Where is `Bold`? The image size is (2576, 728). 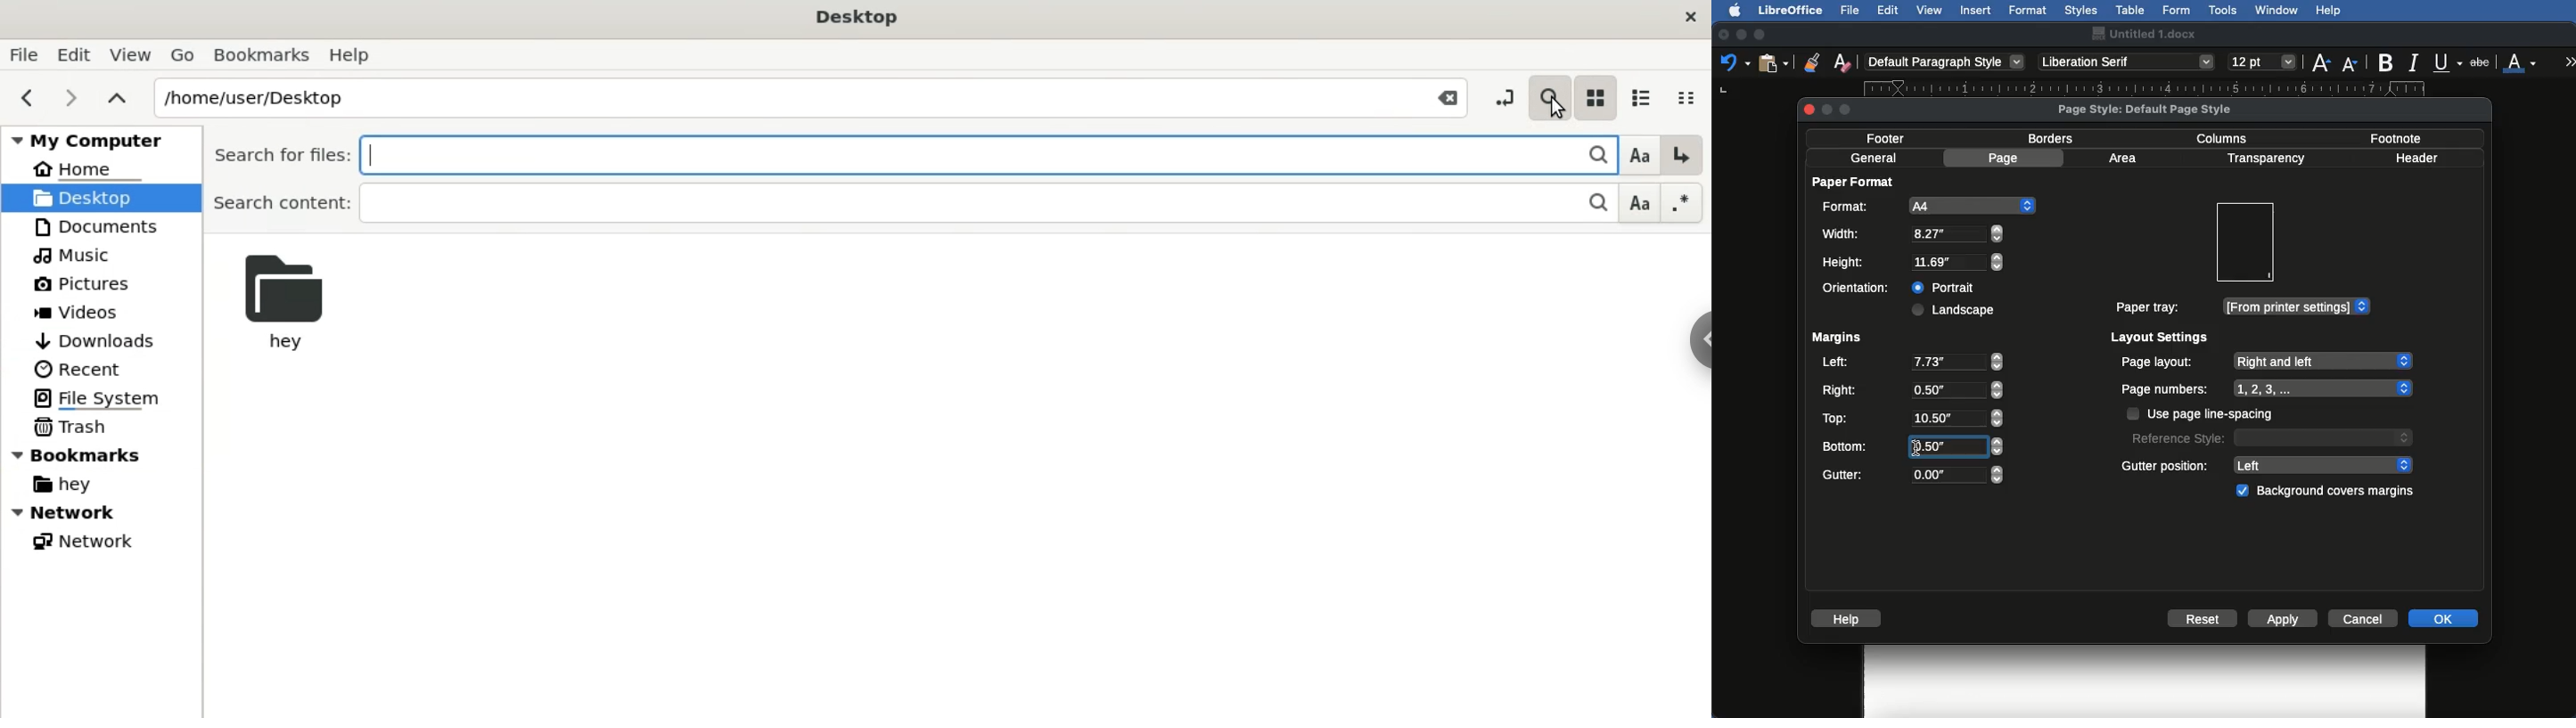
Bold is located at coordinates (2387, 63).